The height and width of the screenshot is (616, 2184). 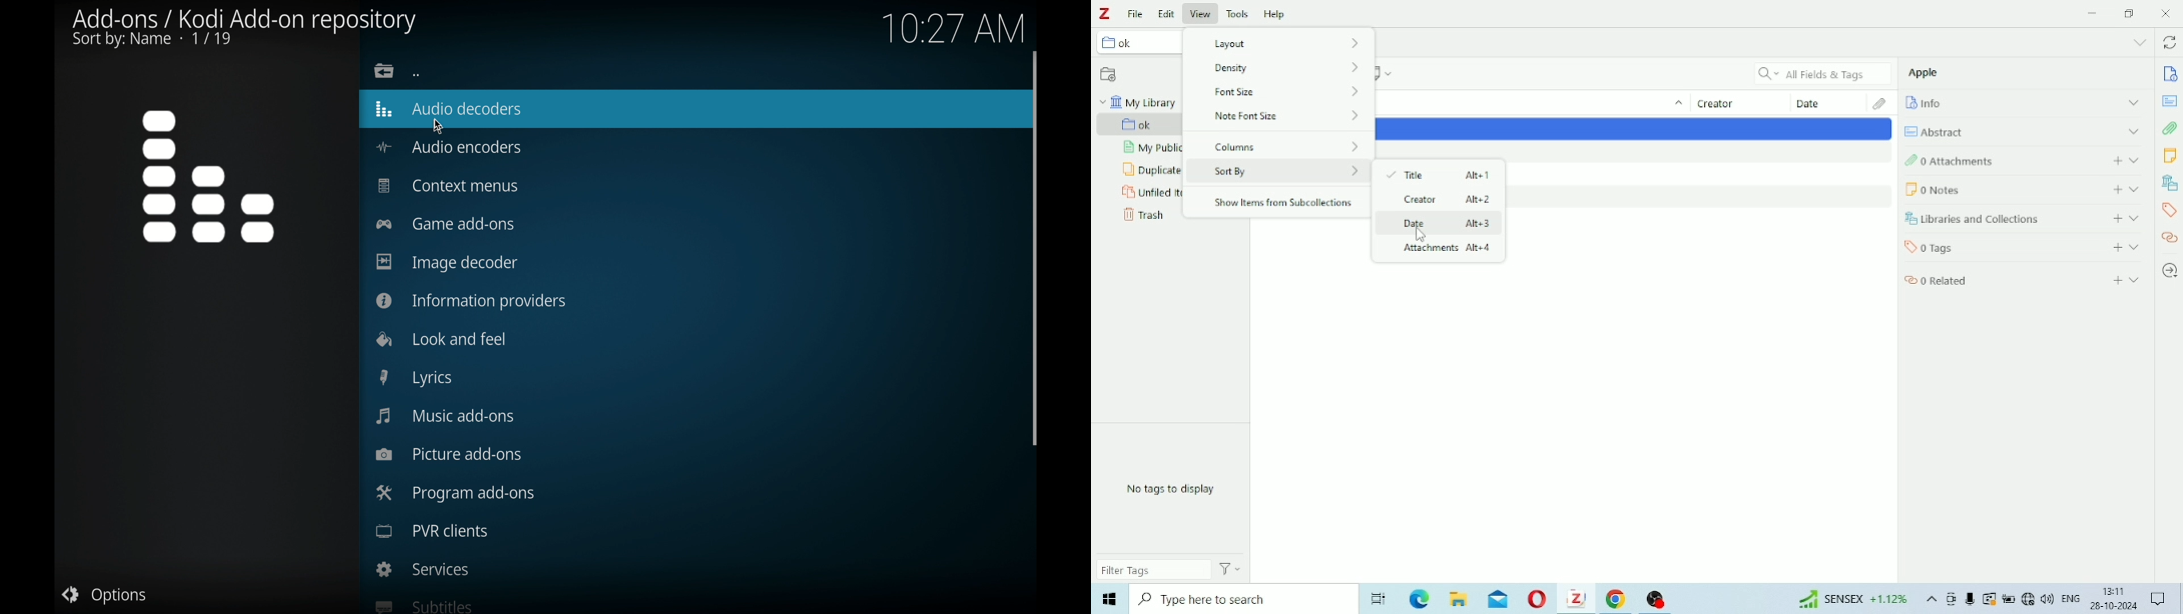 What do you see at coordinates (2112, 218) in the screenshot?
I see `add` at bounding box center [2112, 218].